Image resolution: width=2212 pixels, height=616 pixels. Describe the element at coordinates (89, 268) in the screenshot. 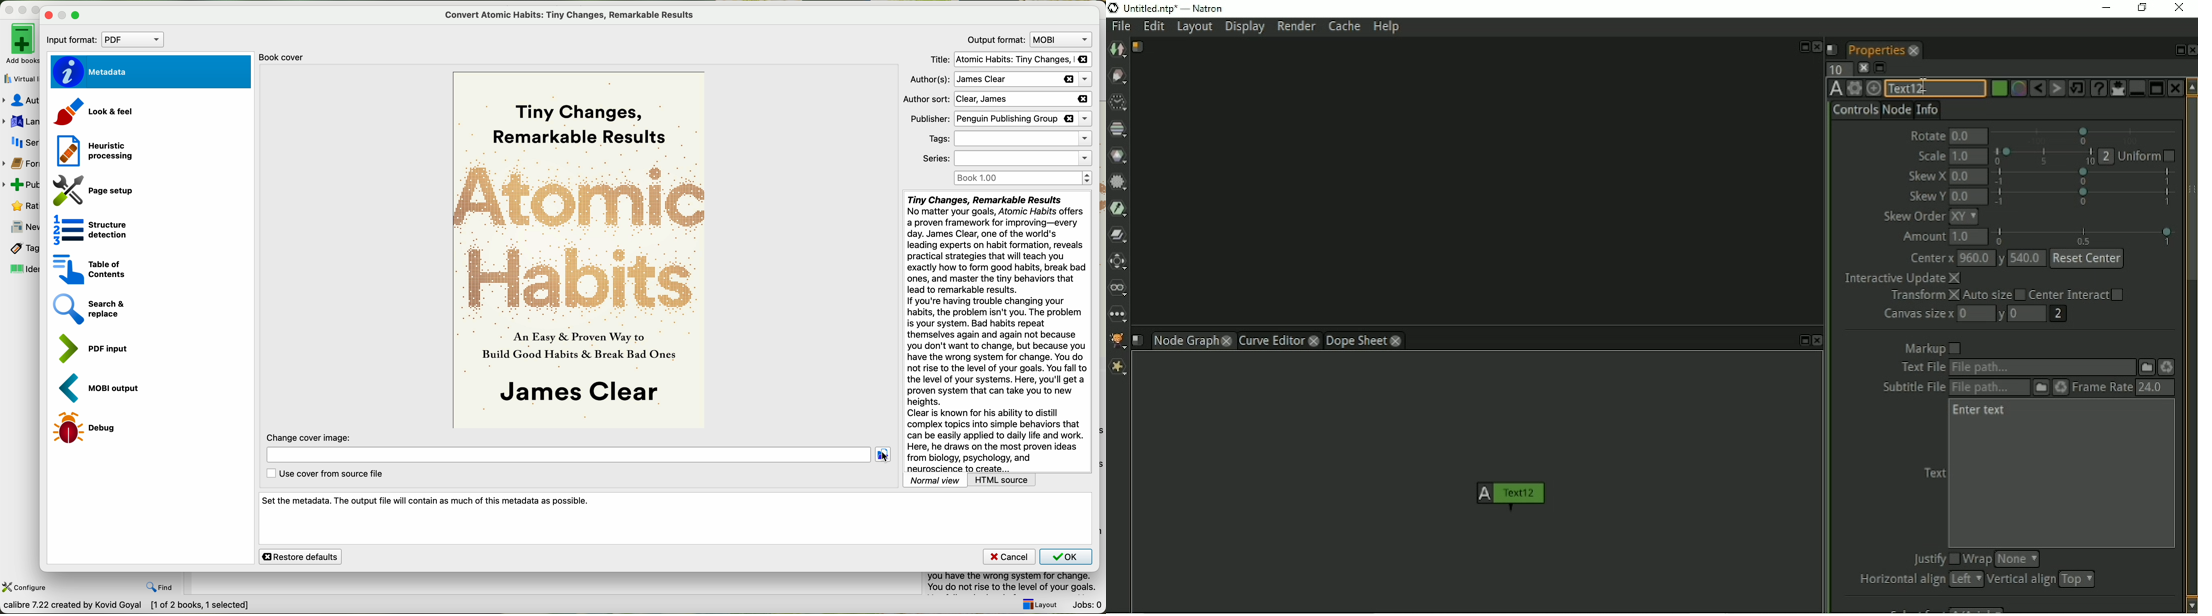

I see `table of contents` at that location.